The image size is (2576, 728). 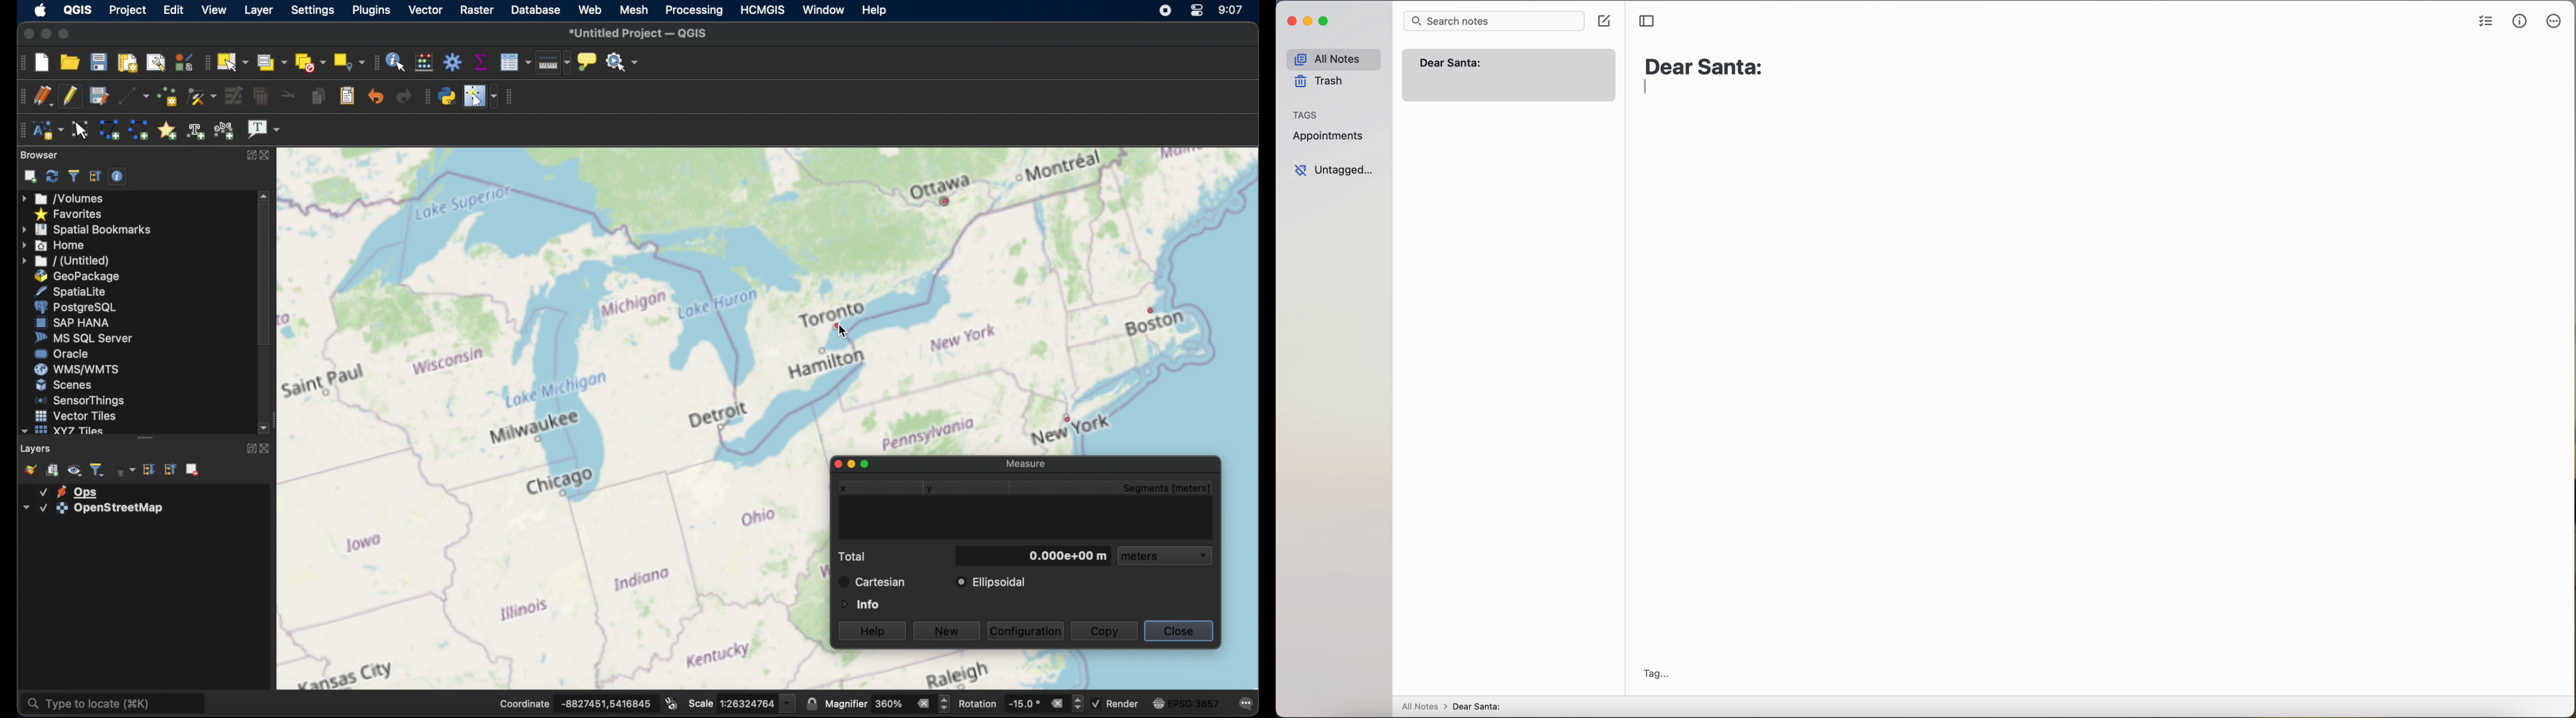 What do you see at coordinates (872, 632) in the screenshot?
I see `help` at bounding box center [872, 632].